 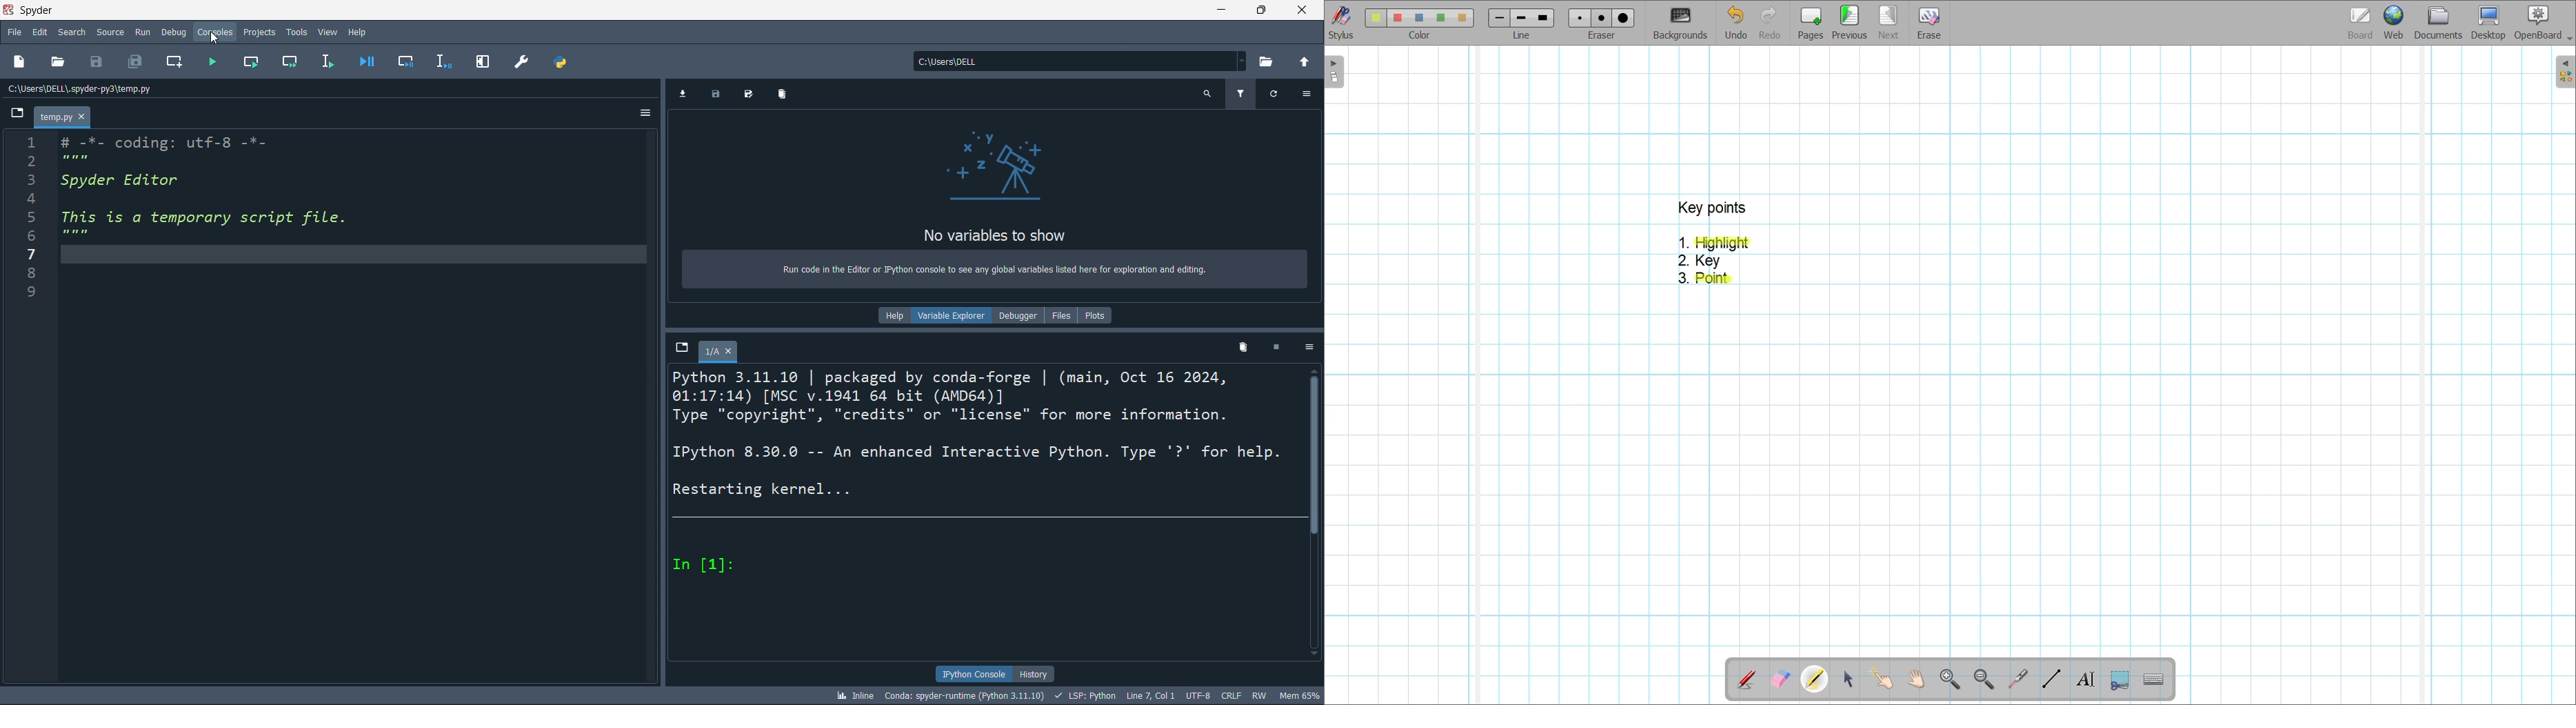 I want to click on Python 3.11.10 | packaged by conda-forge | (main, Oct 16 2024,
01:17:14) [MSC v.1941 64 bit (AMD64)]

Type "copyright", "credits" or "license" for more information.
IPython 8.30.0 -- An enhanced Interactive Python. Type '?' for help.
Restarting kernel..., so click(x=980, y=436).